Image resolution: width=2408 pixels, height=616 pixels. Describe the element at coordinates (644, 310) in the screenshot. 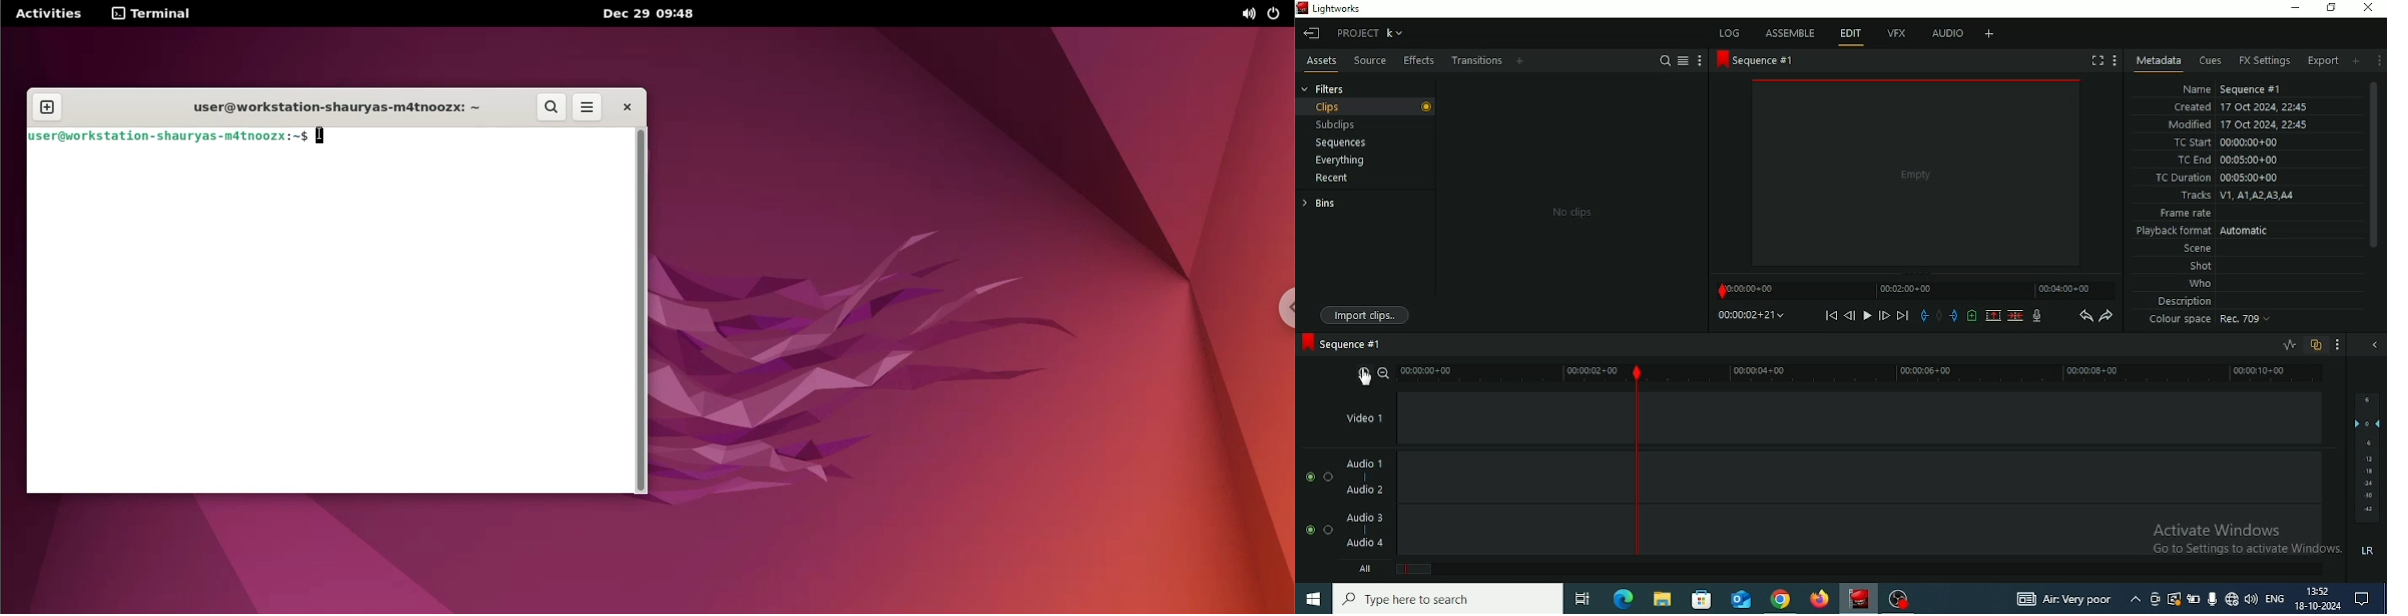

I see `scrollbar` at that location.